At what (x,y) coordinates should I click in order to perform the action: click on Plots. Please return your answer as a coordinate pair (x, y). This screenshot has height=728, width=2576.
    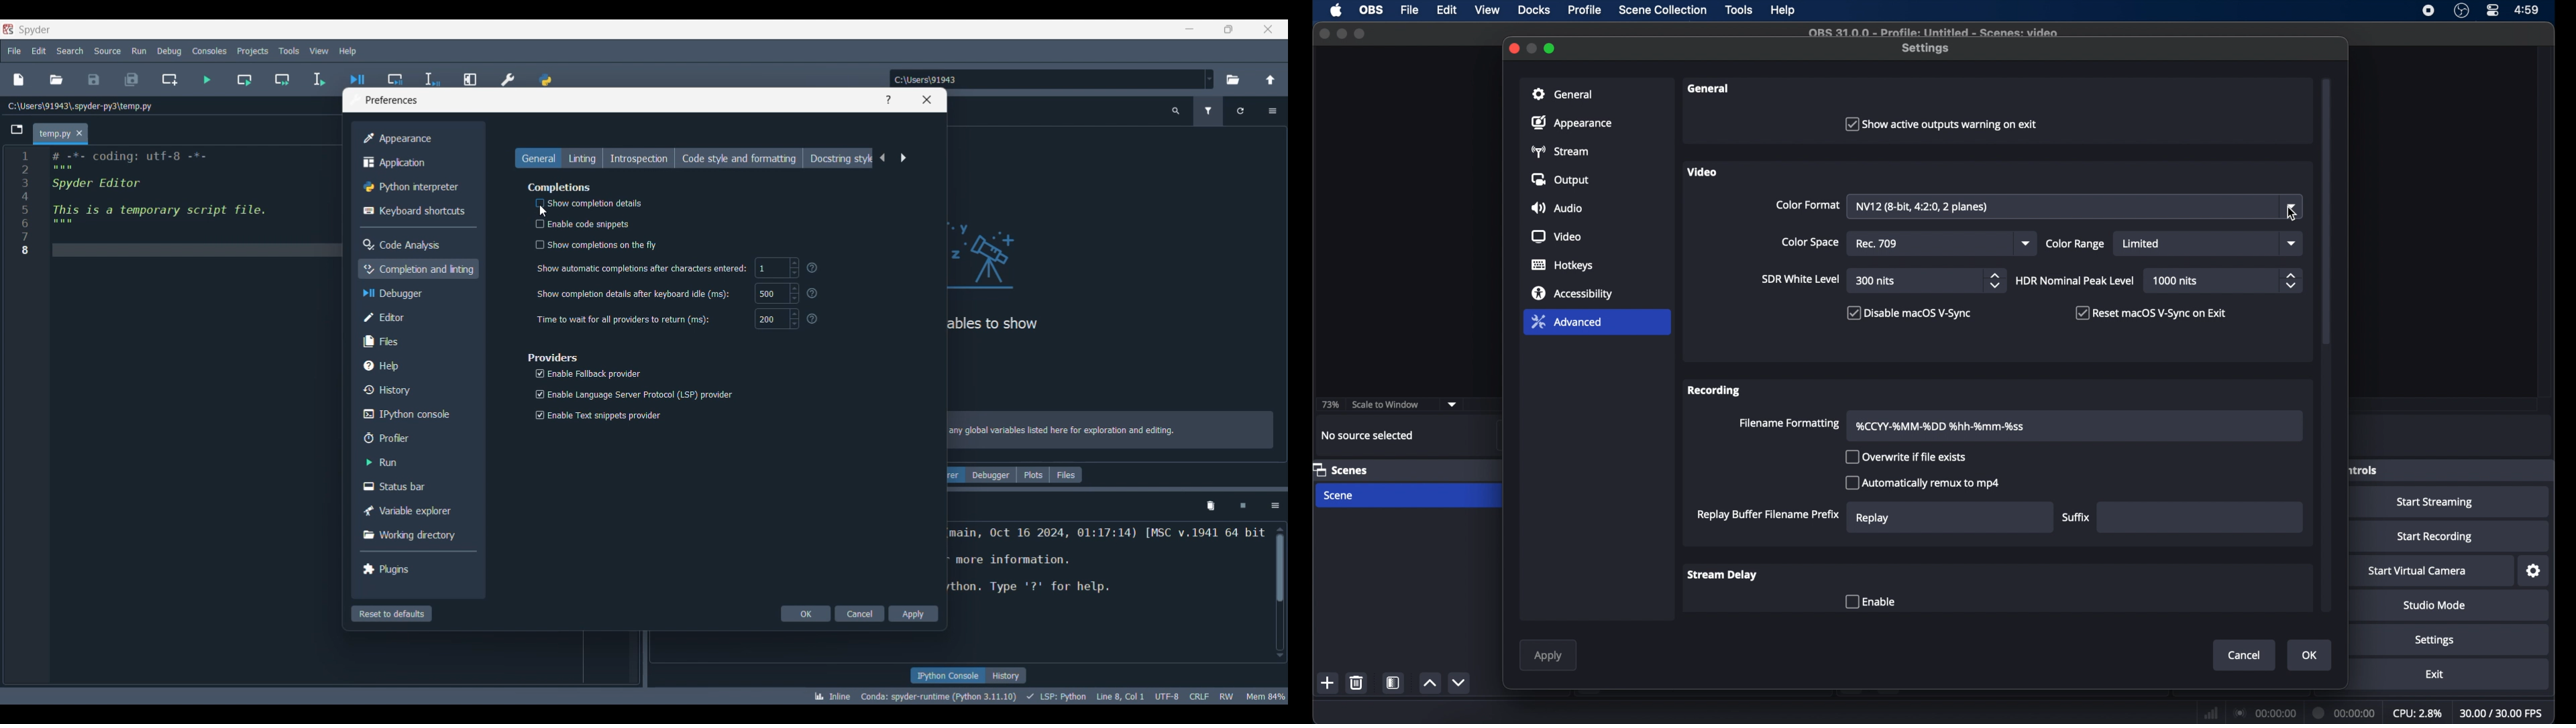
    Looking at the image, I should click on (1033, 475).